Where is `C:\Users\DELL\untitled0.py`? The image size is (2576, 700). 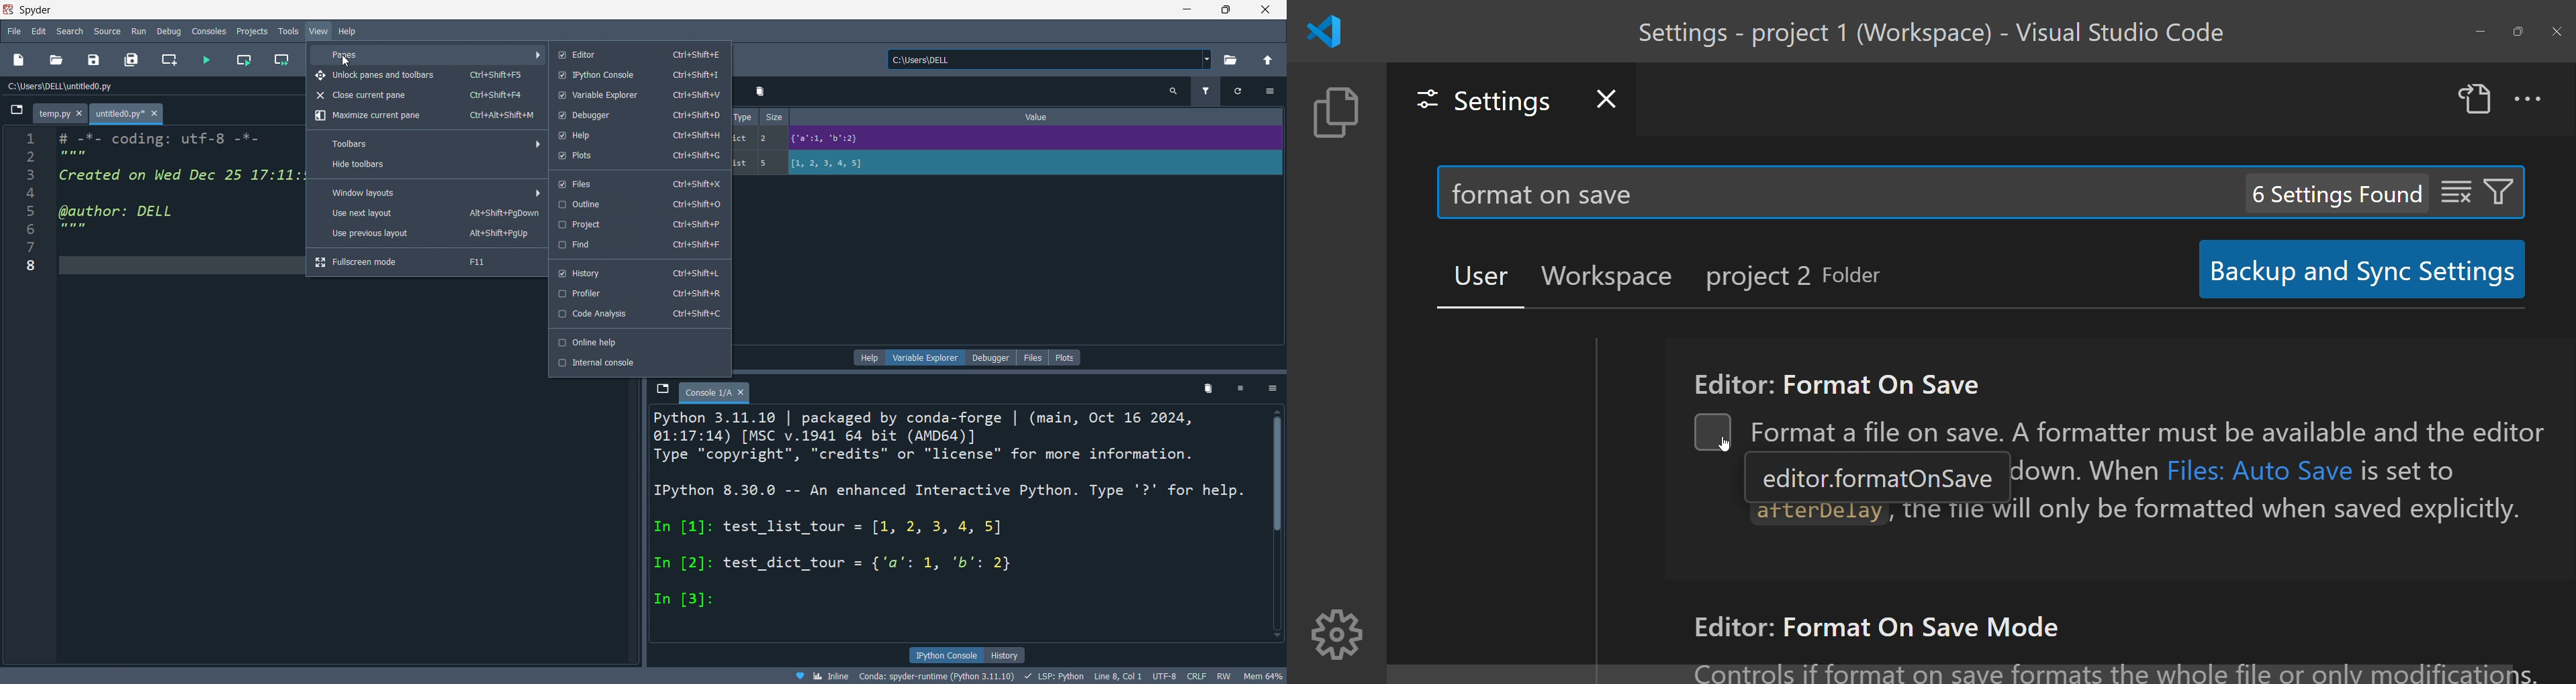 C:\Users\DELL\untitled0.py is located at coordinates (77, 87).